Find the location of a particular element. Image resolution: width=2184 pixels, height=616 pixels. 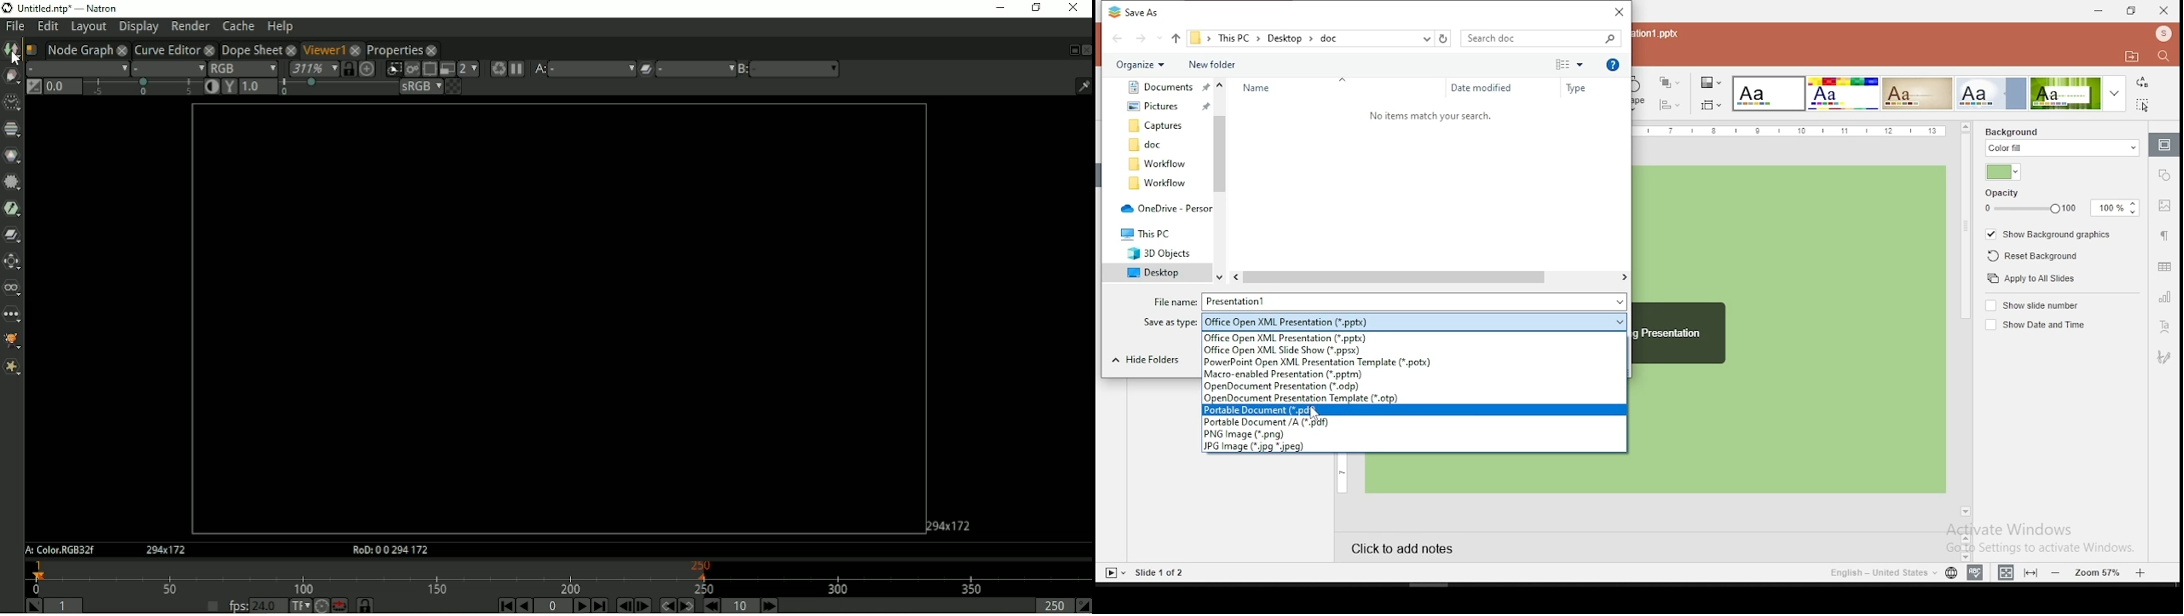

Save as type options is located at coordinates (1417, 321).